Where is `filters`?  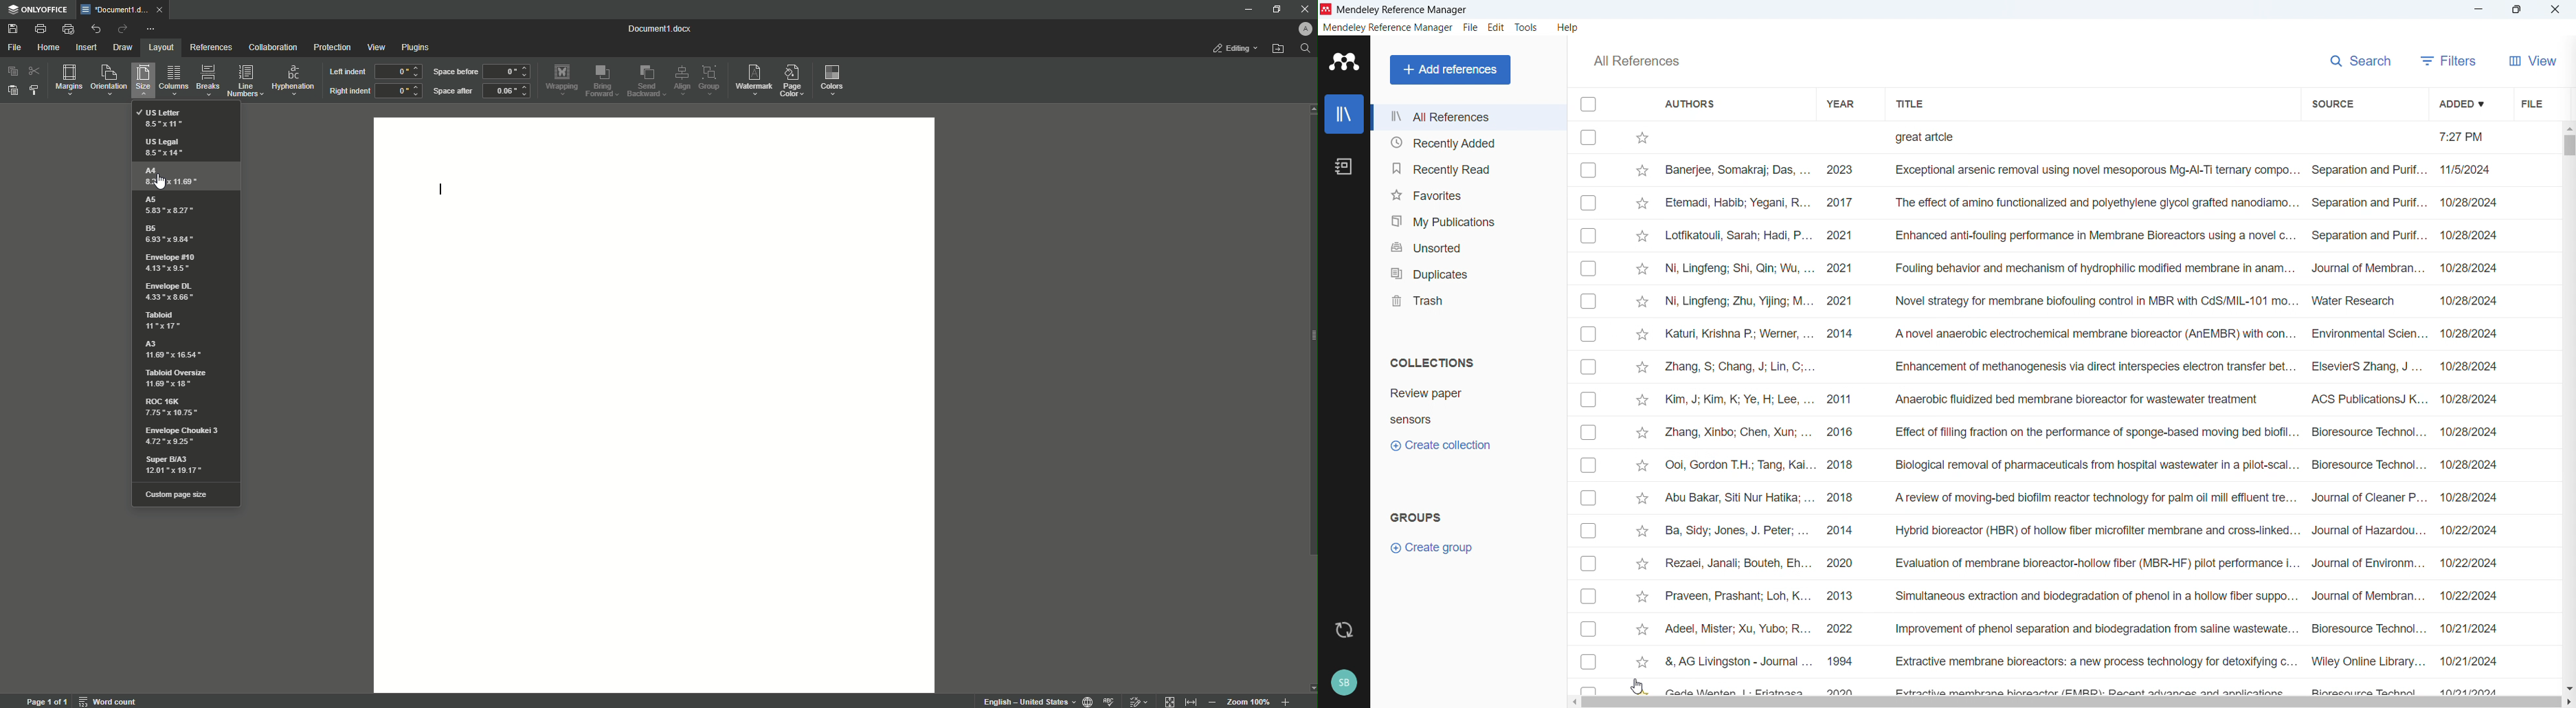 filters is located at coordinates (2449, 60).